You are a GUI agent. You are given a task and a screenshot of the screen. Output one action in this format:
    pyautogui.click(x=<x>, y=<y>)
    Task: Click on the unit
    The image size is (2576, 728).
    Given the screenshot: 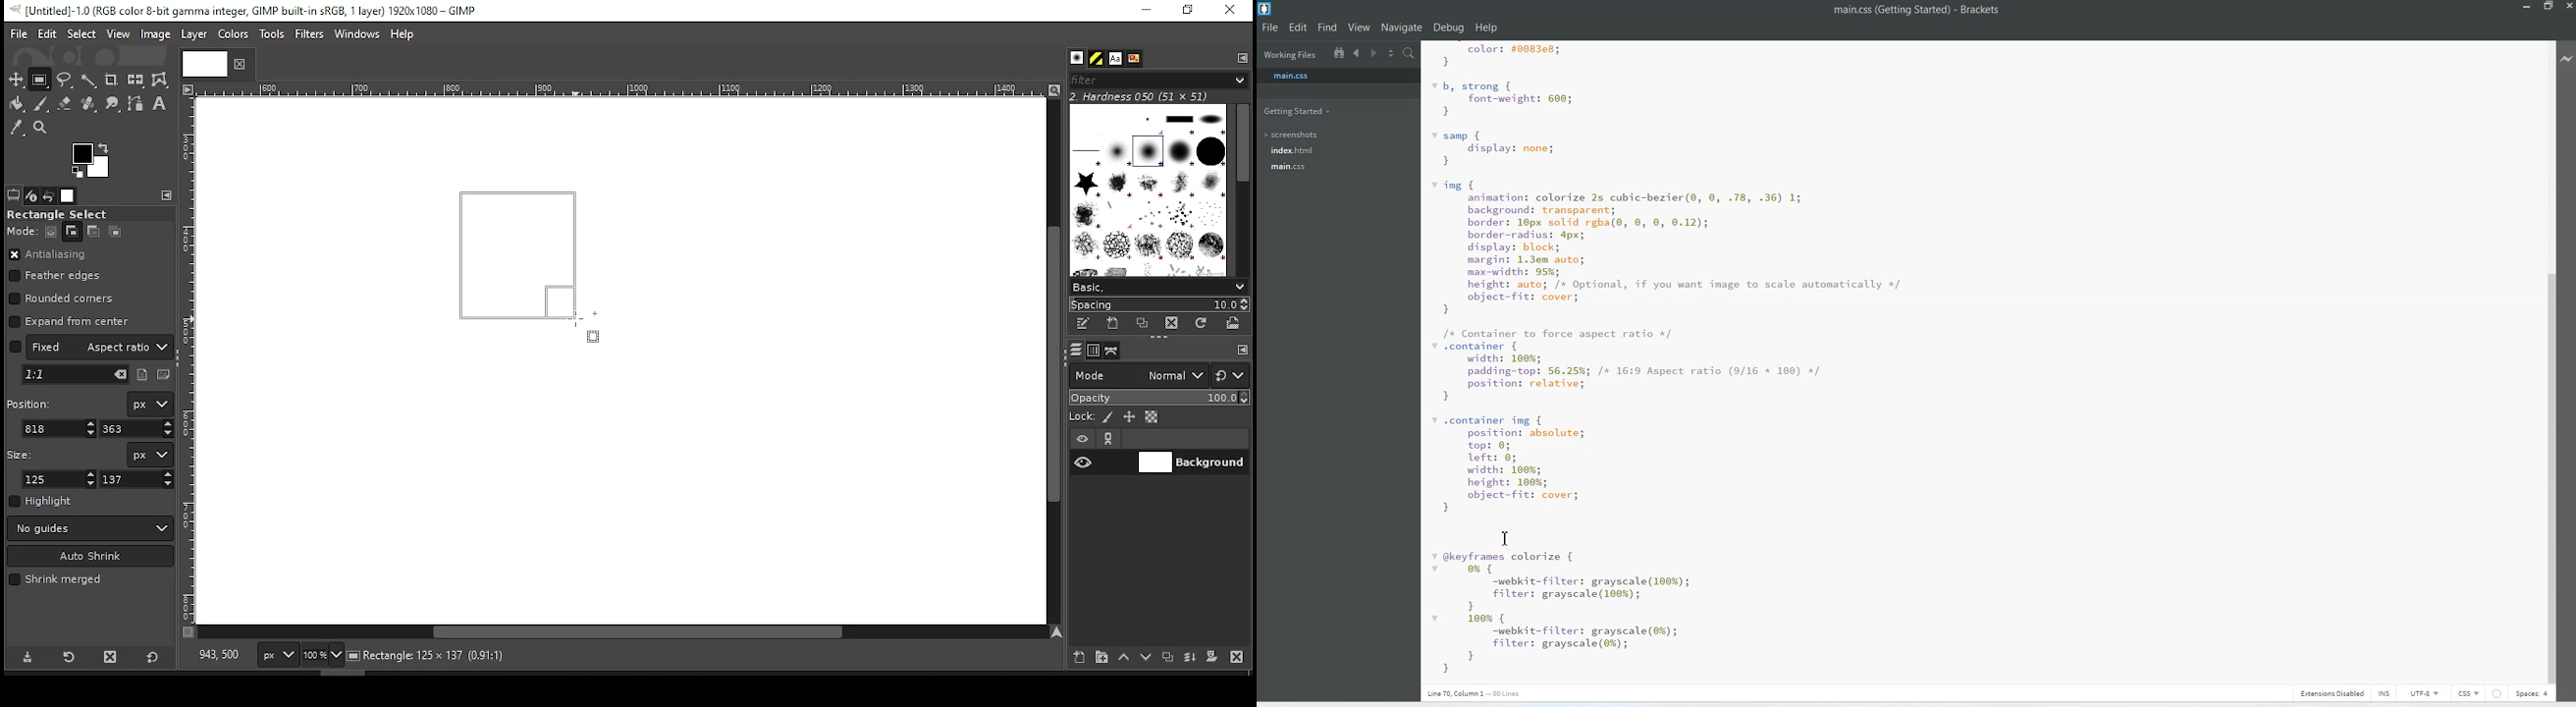 What is the action you would take?
    pyautogui.click(x=151, y=405)
    